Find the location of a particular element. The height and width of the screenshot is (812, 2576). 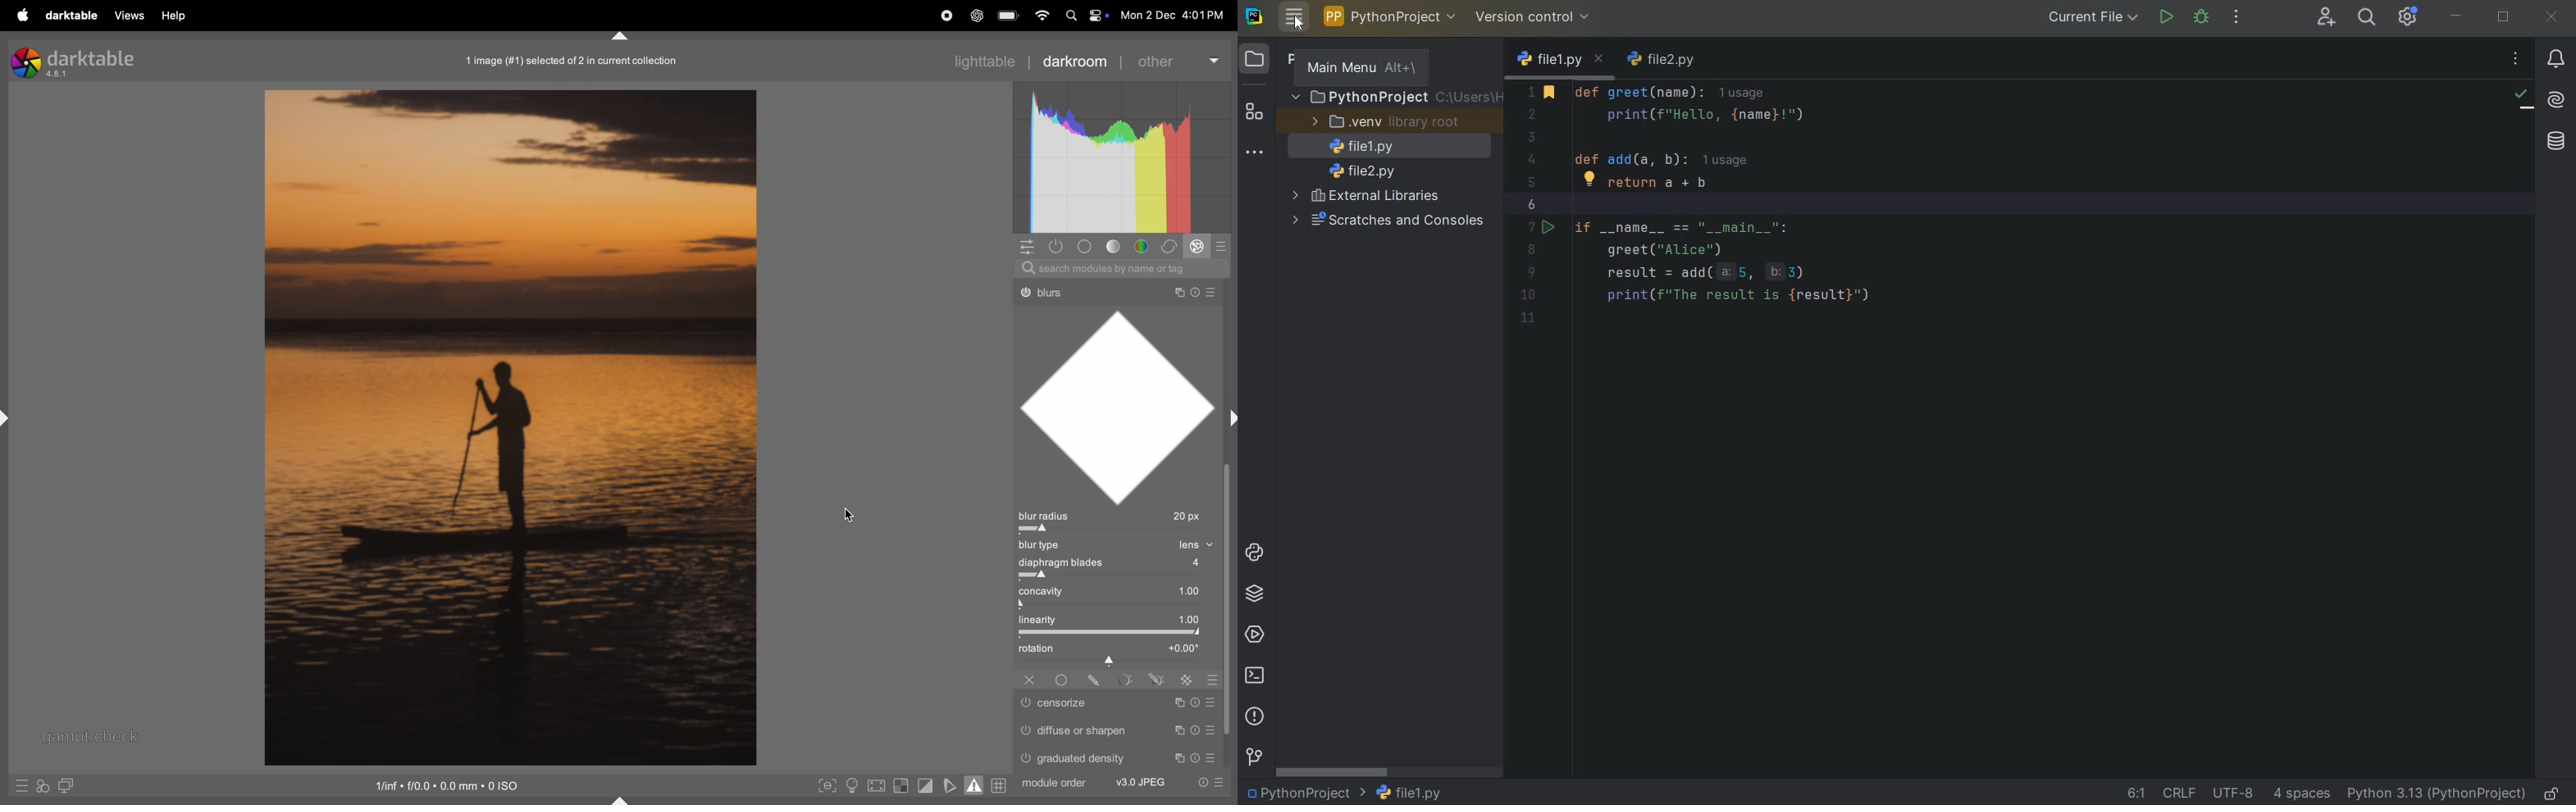

blur is located at coordinates (1045, 546).